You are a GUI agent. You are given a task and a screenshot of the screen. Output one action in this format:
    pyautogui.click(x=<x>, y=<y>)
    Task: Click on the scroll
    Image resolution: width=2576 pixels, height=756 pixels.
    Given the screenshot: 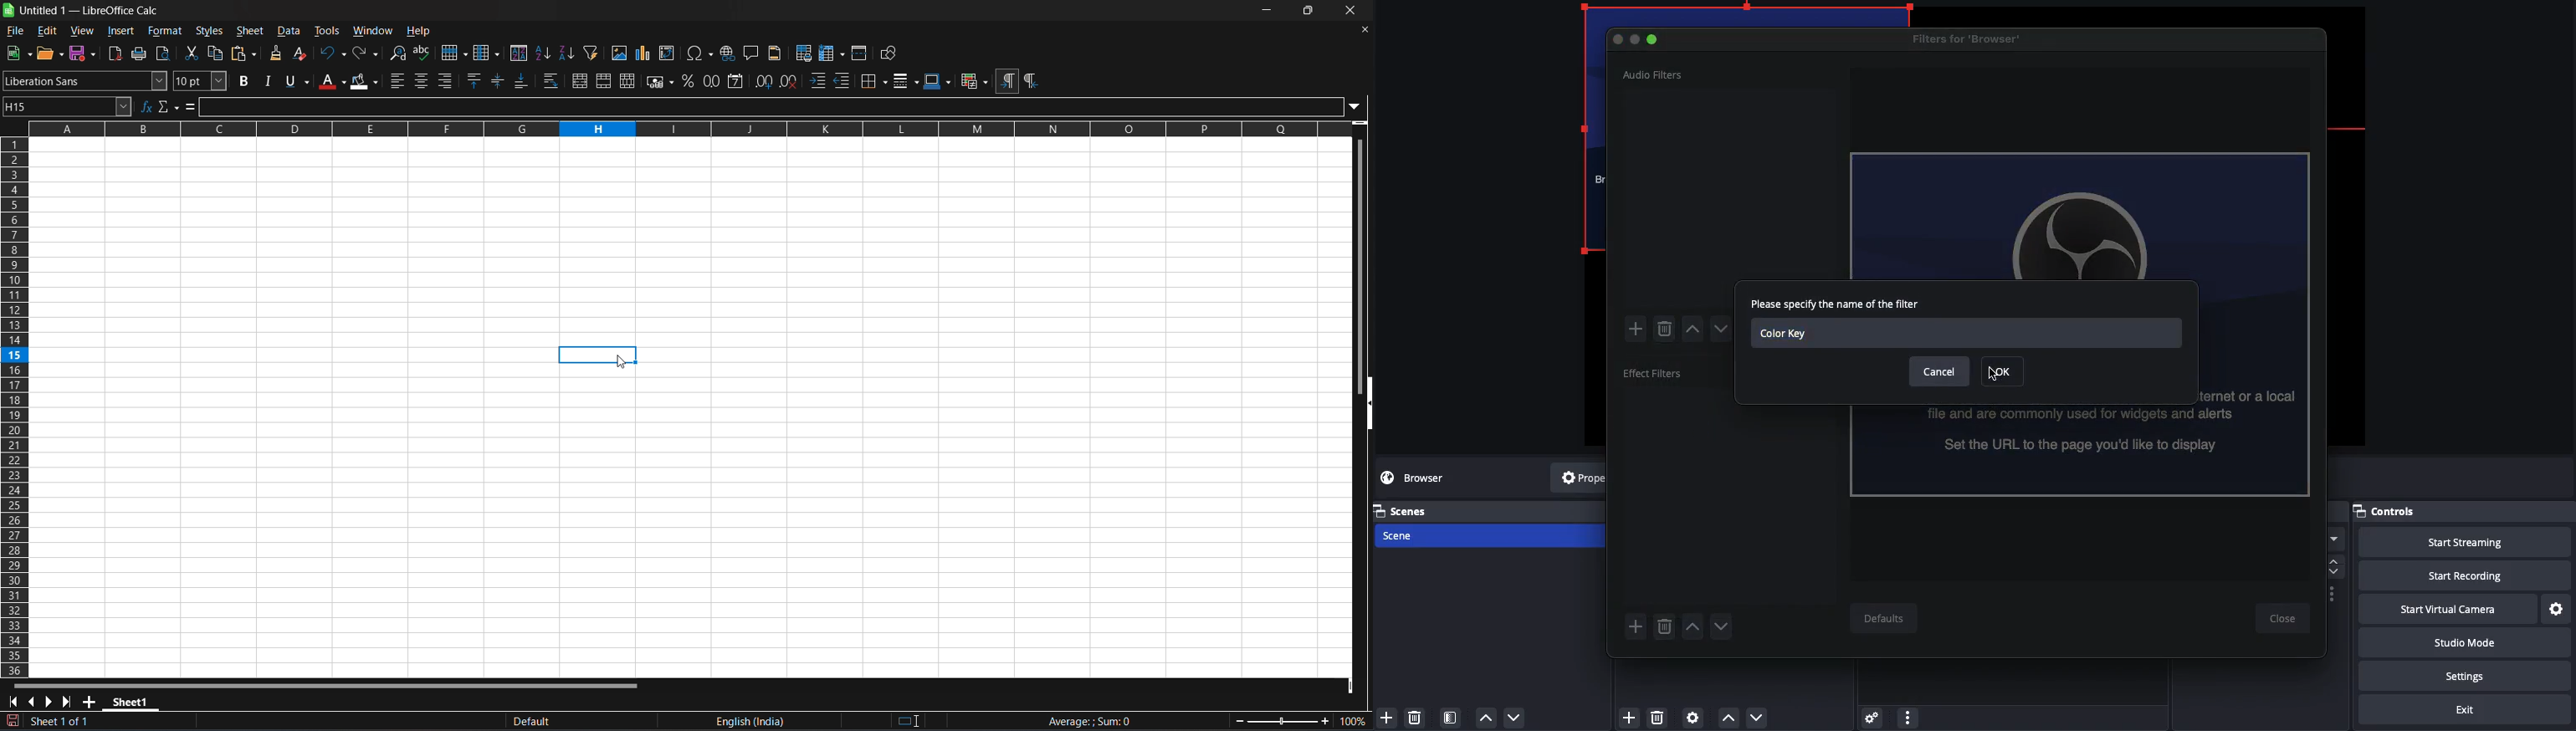 What is the action you would take?
    pyautogui.click(x=2338, y=564)
    